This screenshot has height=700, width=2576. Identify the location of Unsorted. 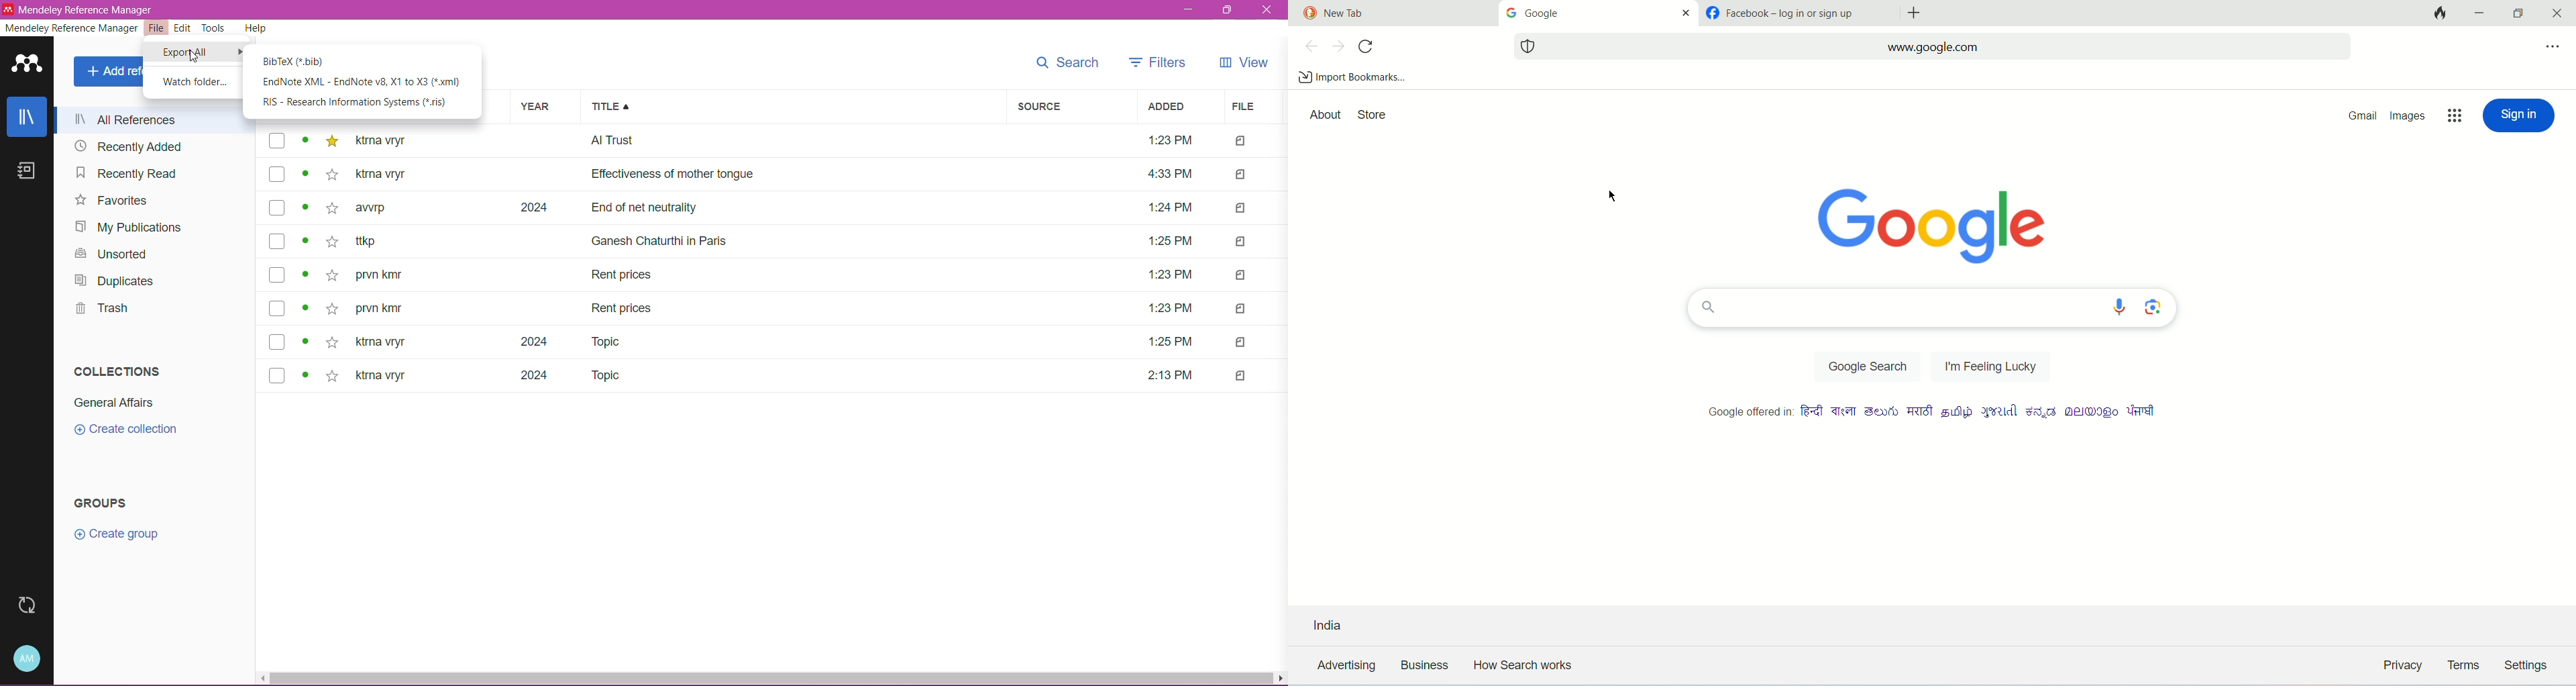
(109, 254).